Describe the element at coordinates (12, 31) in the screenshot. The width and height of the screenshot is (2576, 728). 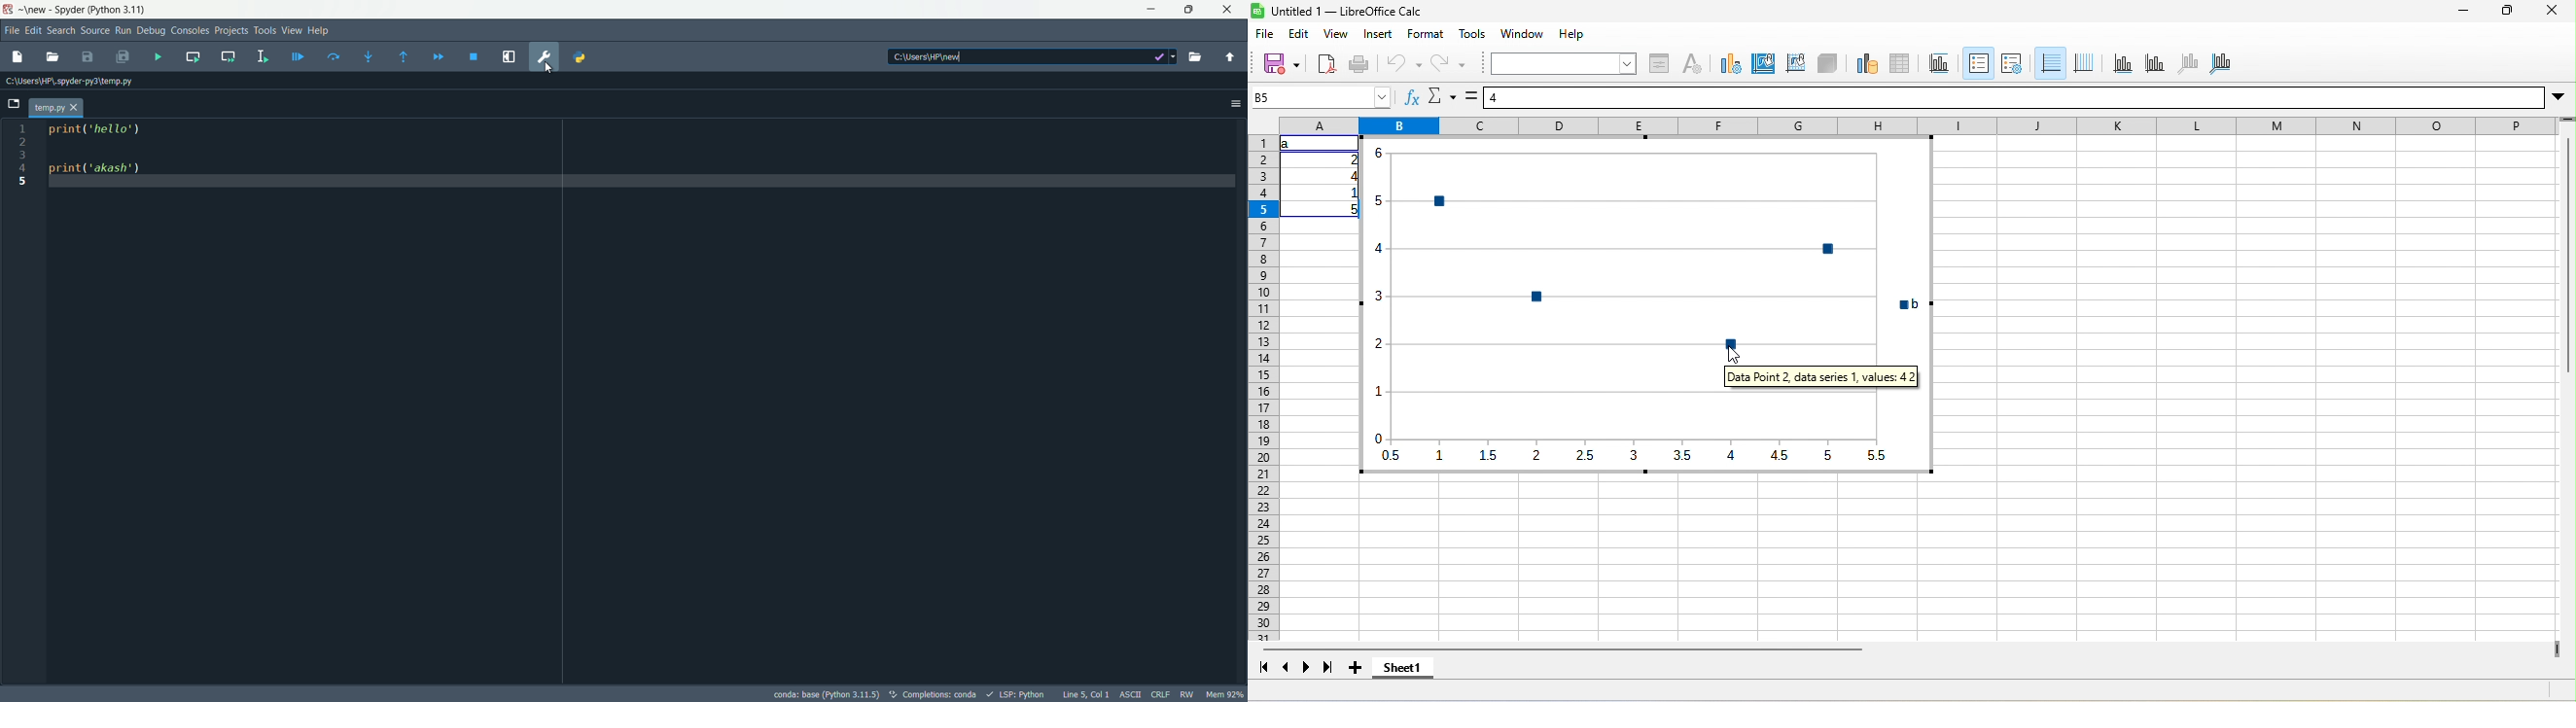
I see `file menu` at that location.